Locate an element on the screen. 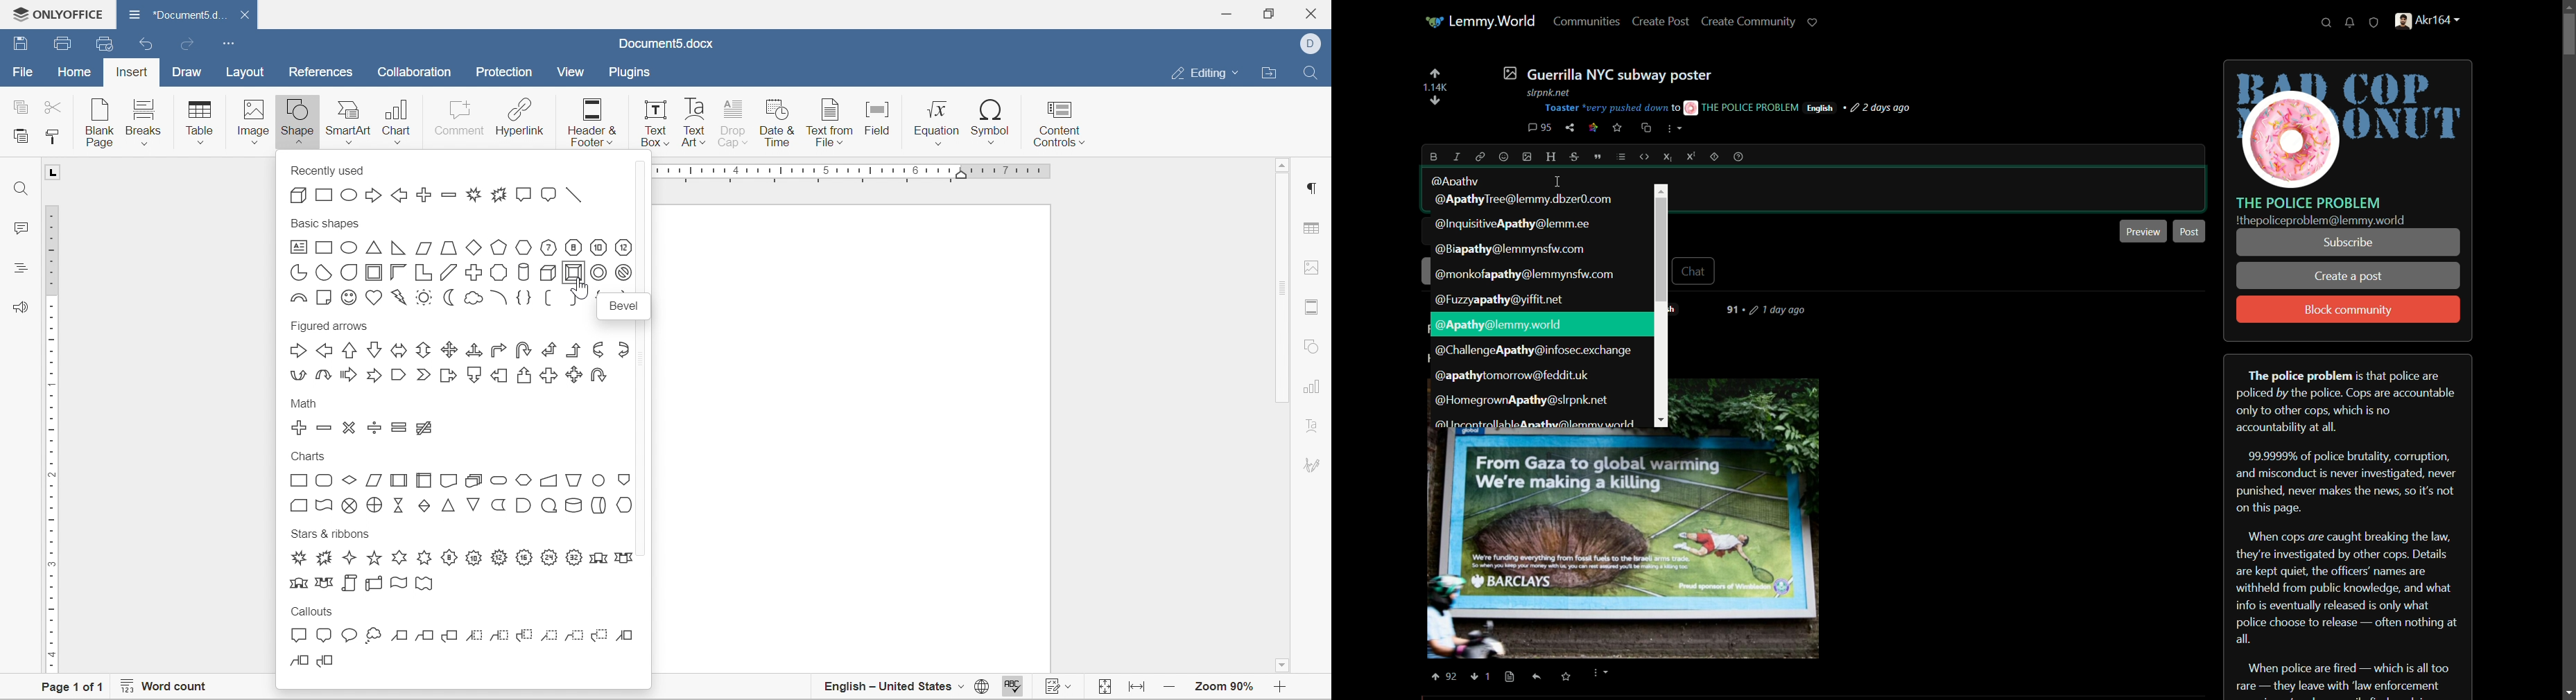 The image size is (2576, 700).  is located at coordinates (1434, 677).